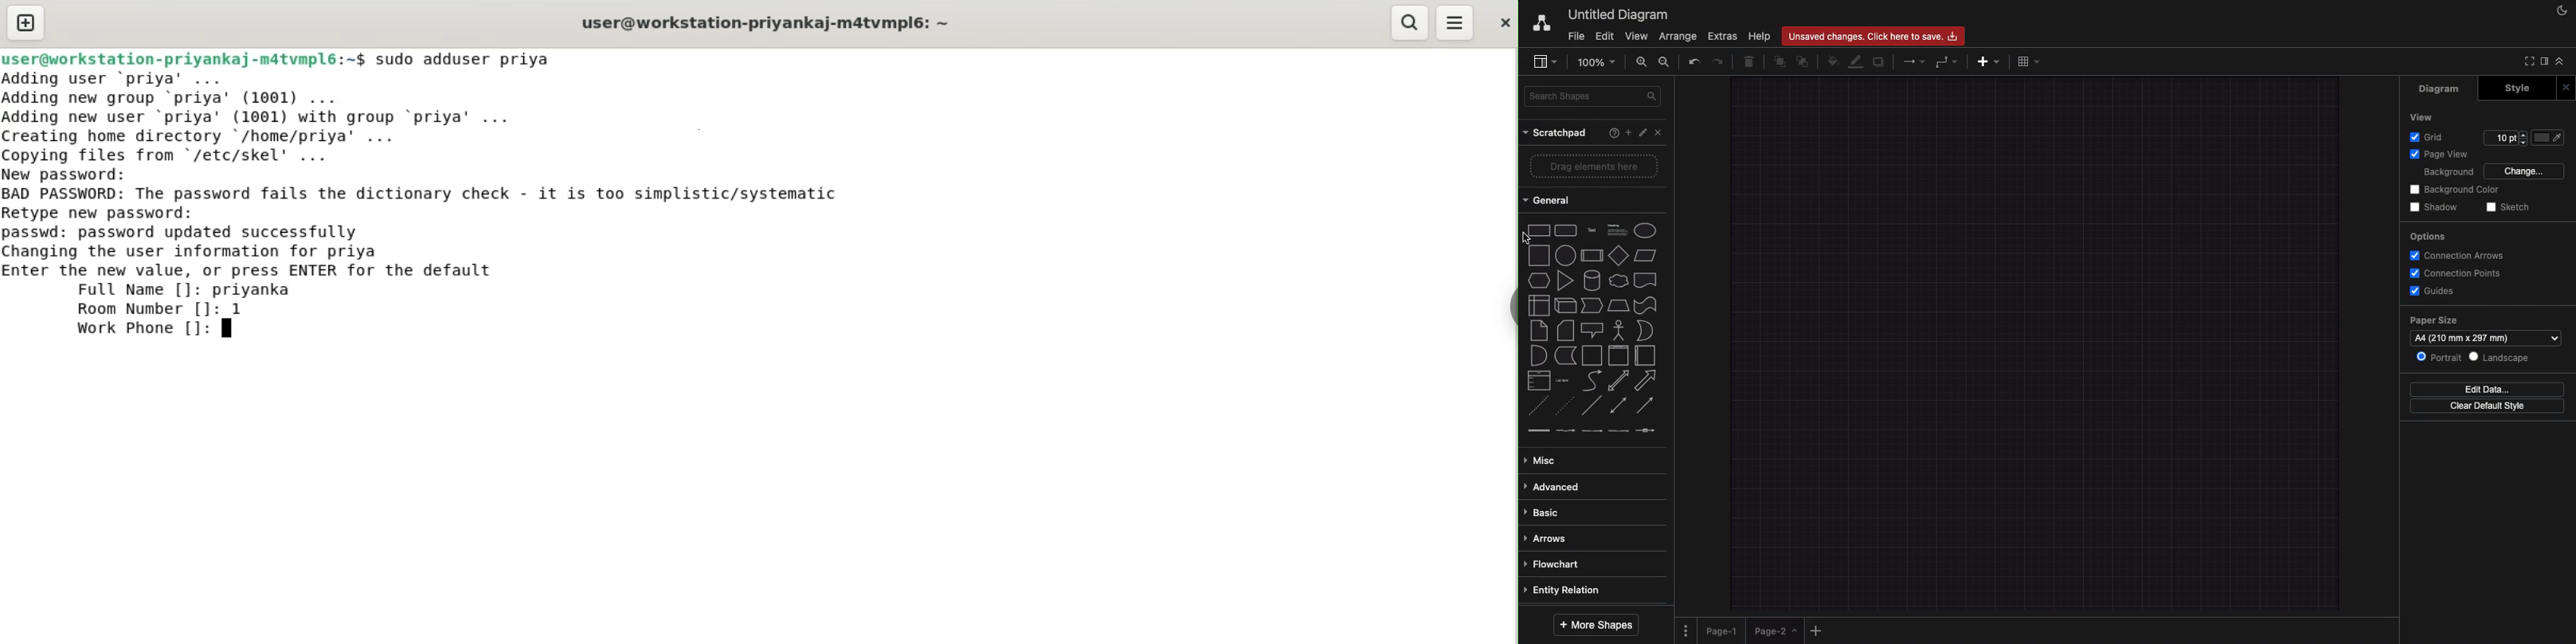 Image resolution: width=2576 pixels, height=644 pixels. What do you see at coordinates (1564, 229) in the screenshot?
I see `rounded rectangle` at bounding box center [1564, 229].